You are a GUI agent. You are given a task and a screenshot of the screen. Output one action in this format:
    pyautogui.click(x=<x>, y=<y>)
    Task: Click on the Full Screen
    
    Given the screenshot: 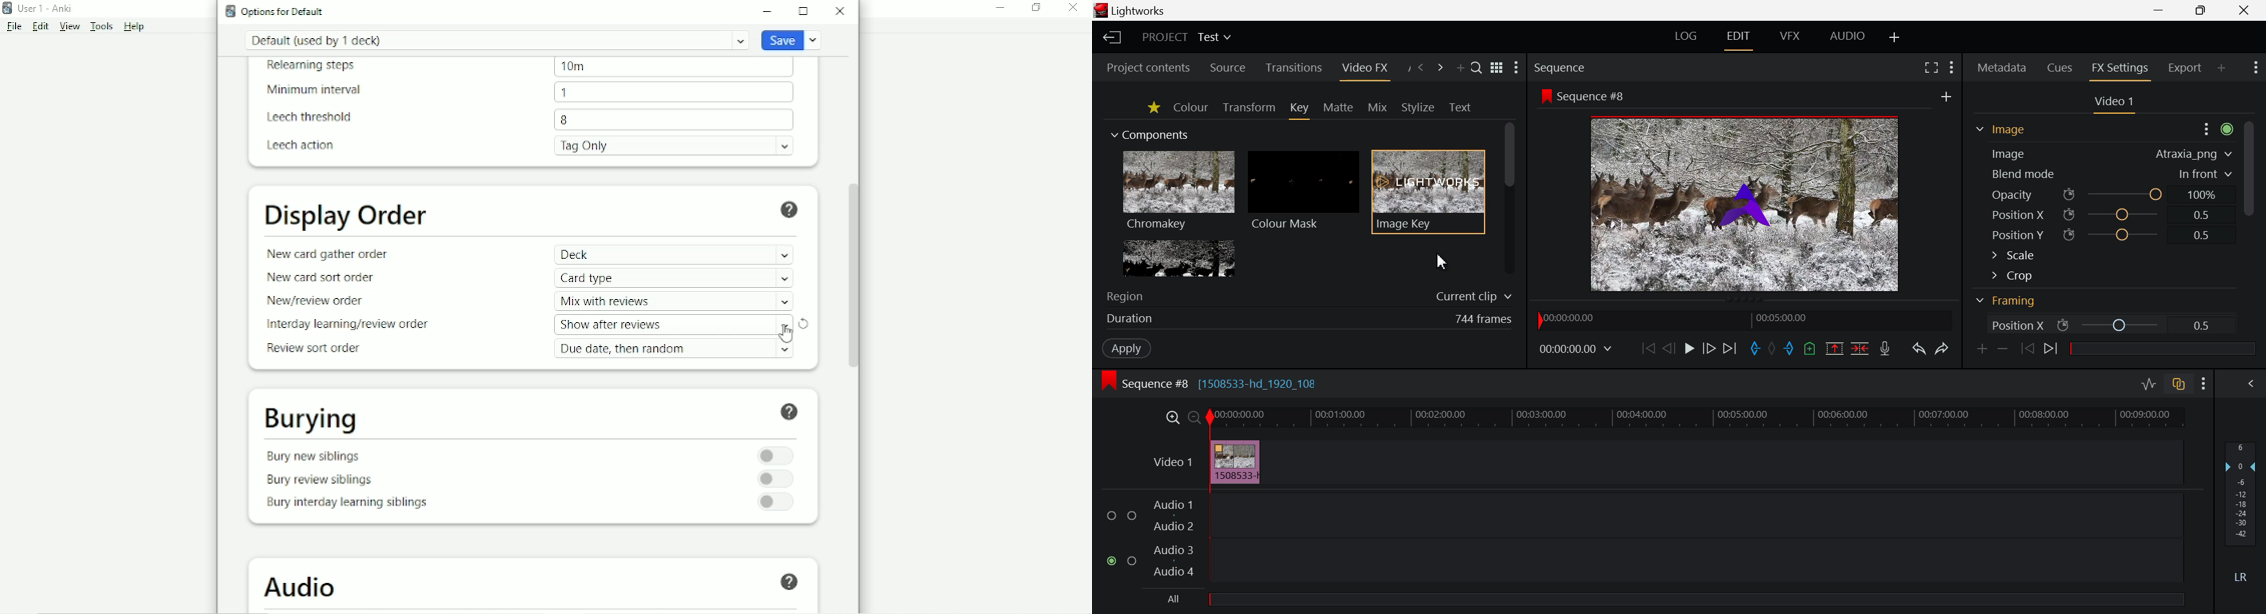 What is the action you would take?
    pyautogui.click(x=1931, y=67)
    